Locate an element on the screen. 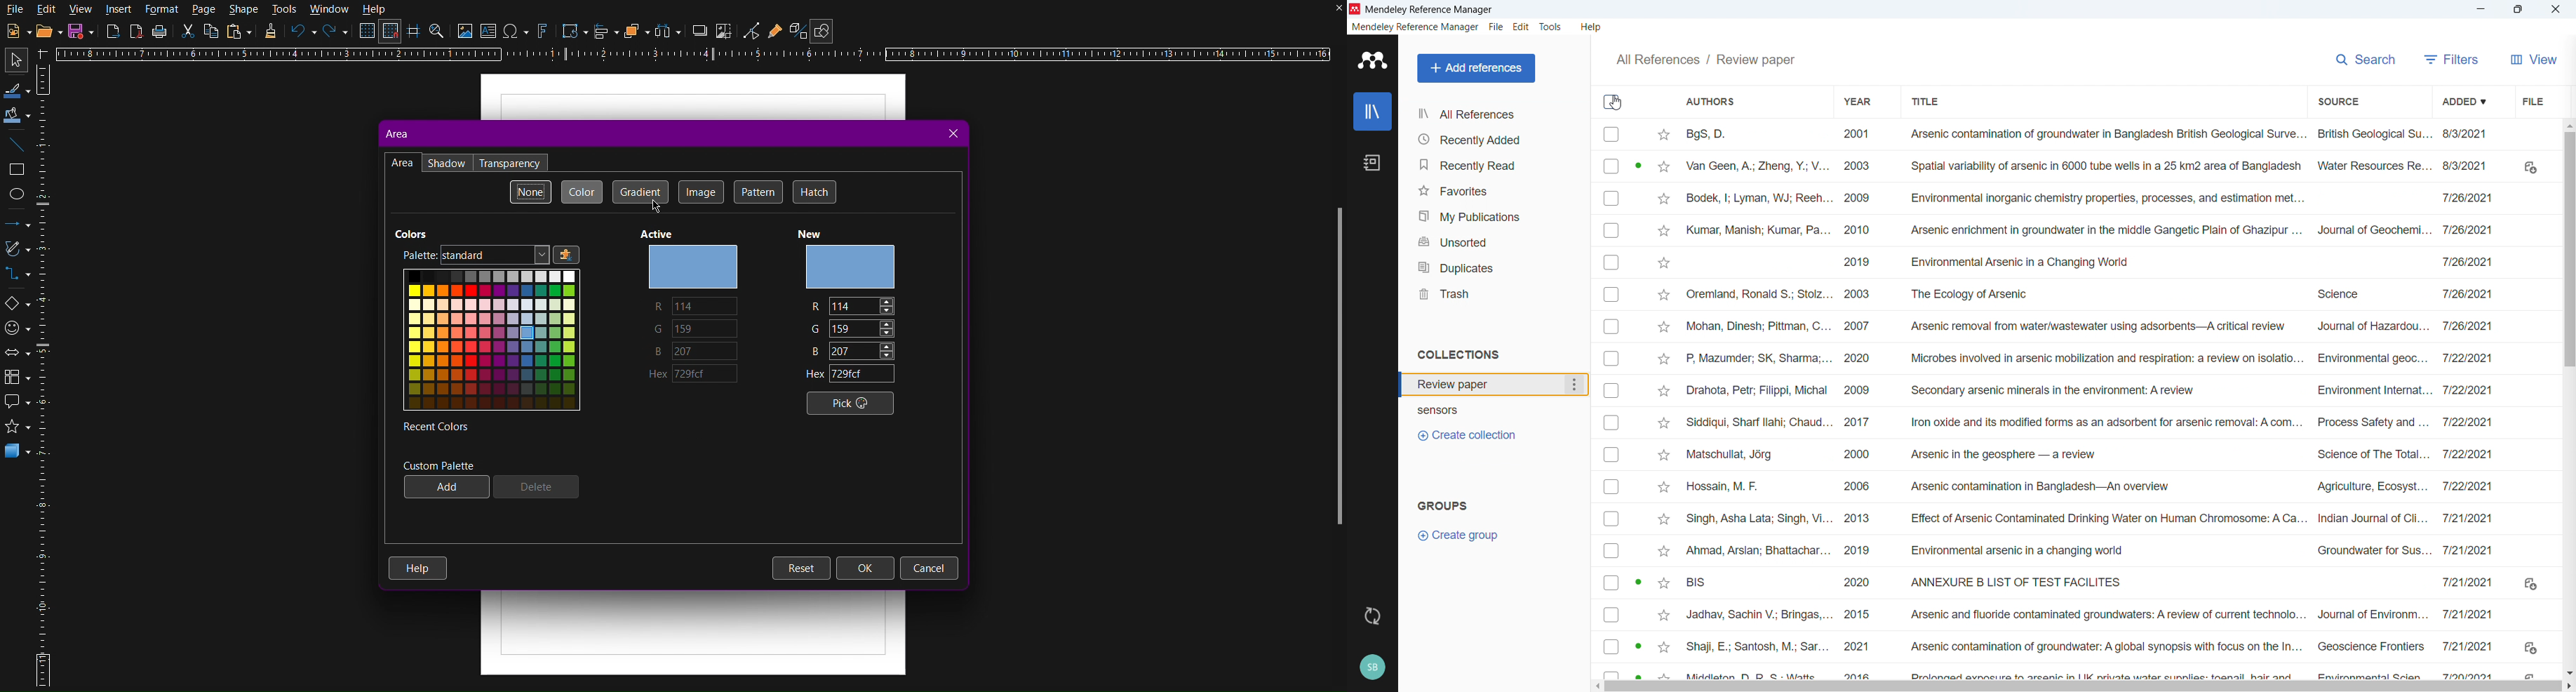 The height and width of the screenshot is (700, 2576). Block Arrows is located at coordinates (17, 353).